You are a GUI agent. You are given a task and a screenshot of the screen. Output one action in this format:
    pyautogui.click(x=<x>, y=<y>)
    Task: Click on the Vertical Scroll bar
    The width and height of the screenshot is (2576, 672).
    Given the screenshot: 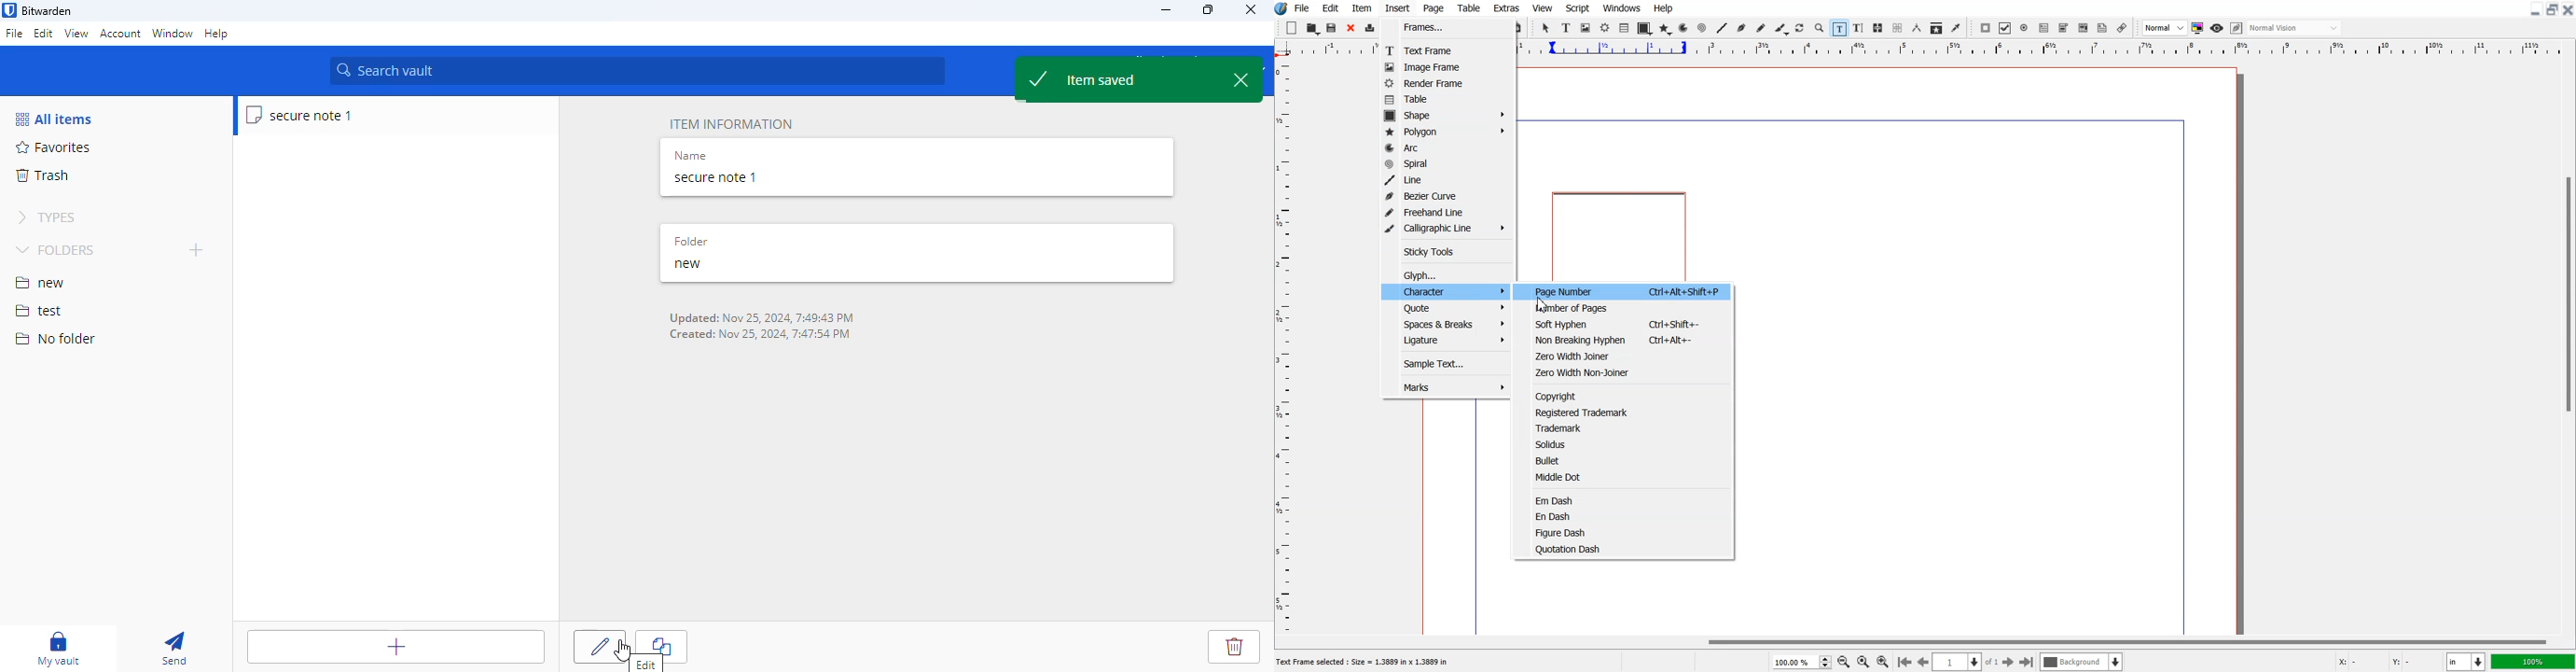 What is the action you would take?
    pyautogui.click(x=2568, y=346)
    